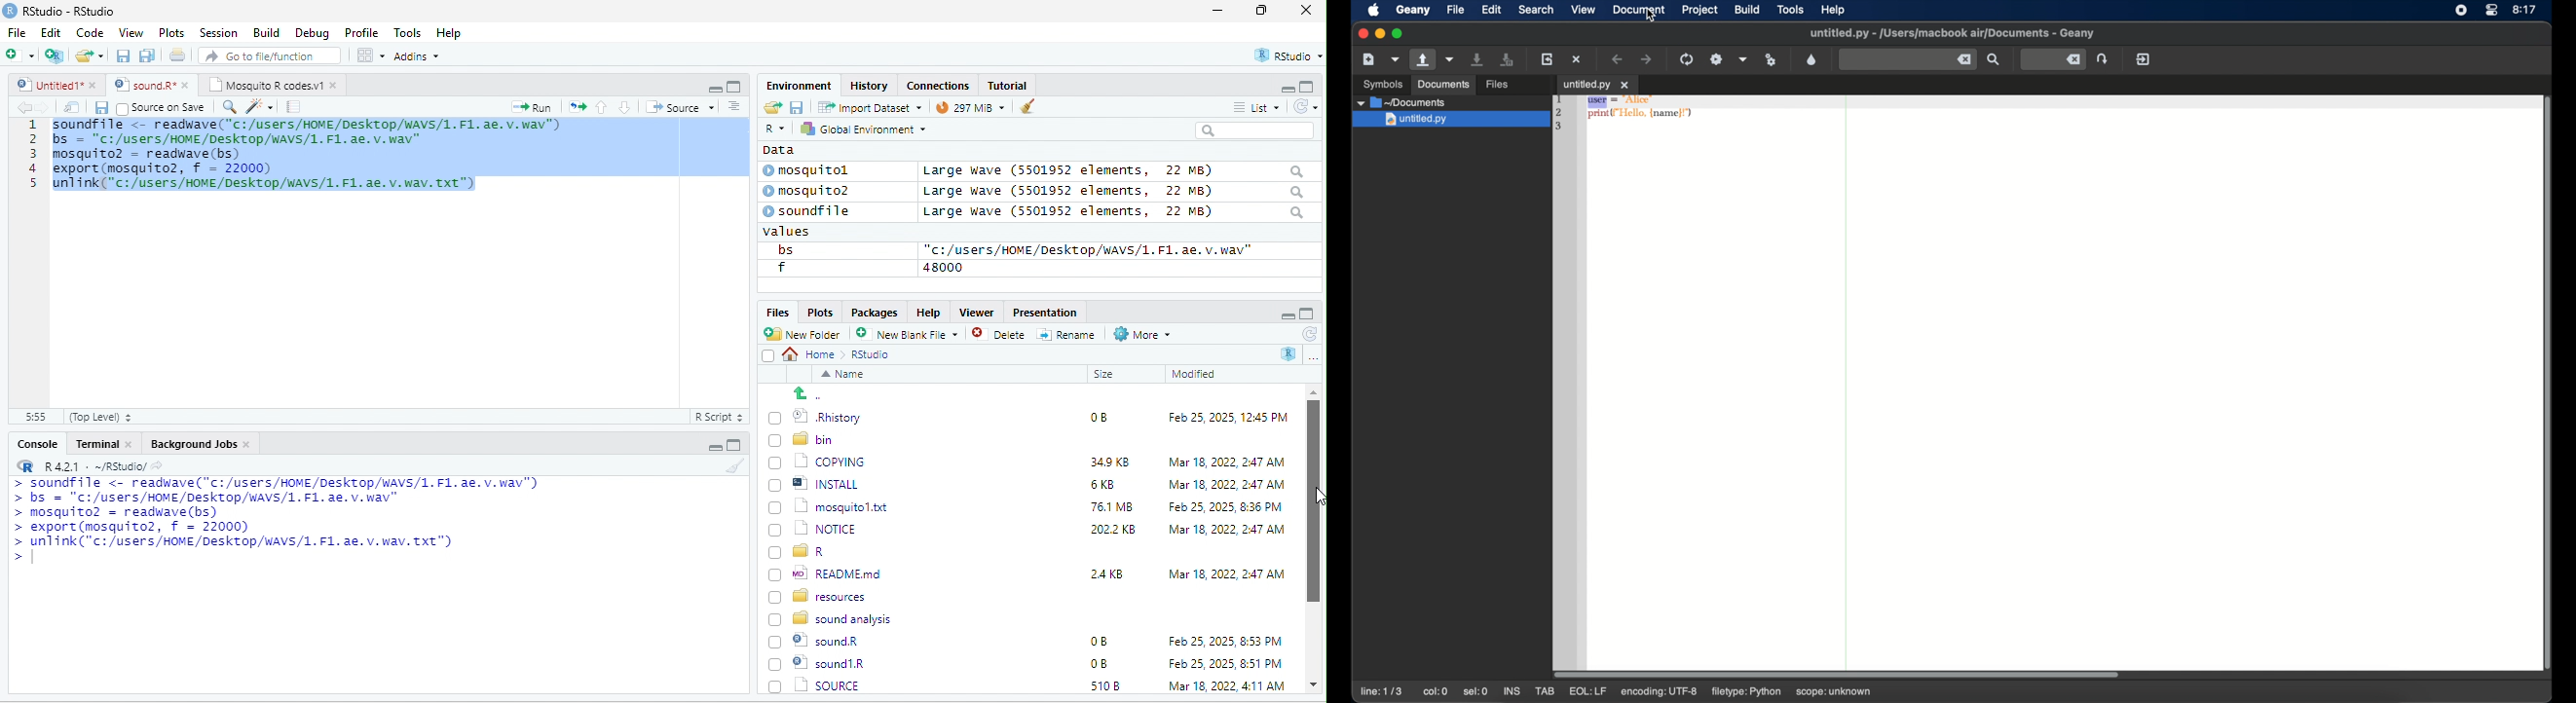 The width and height of the screenshot is (2576, 728). I want to click on Tutorial, so click(1010, 85).